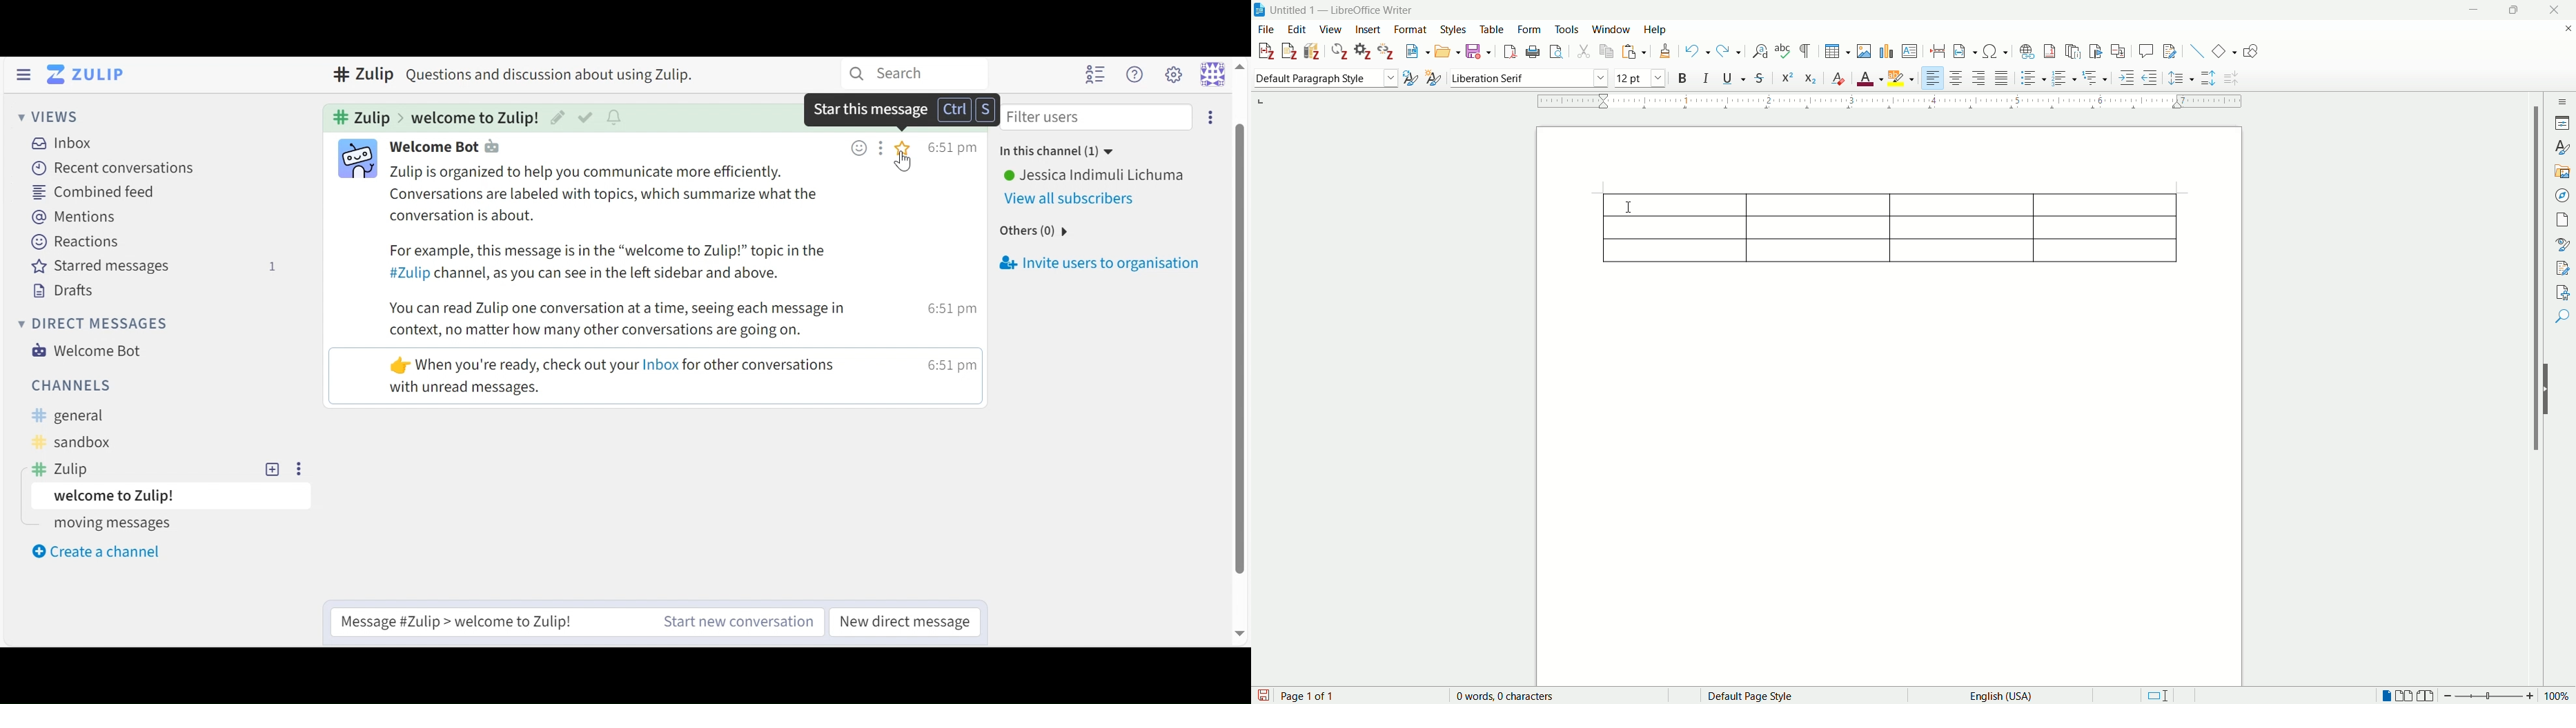  What do you see at coordinates (1811, 78) in the screenshot?
I see `subscript` at bounding box center [1811, 78].